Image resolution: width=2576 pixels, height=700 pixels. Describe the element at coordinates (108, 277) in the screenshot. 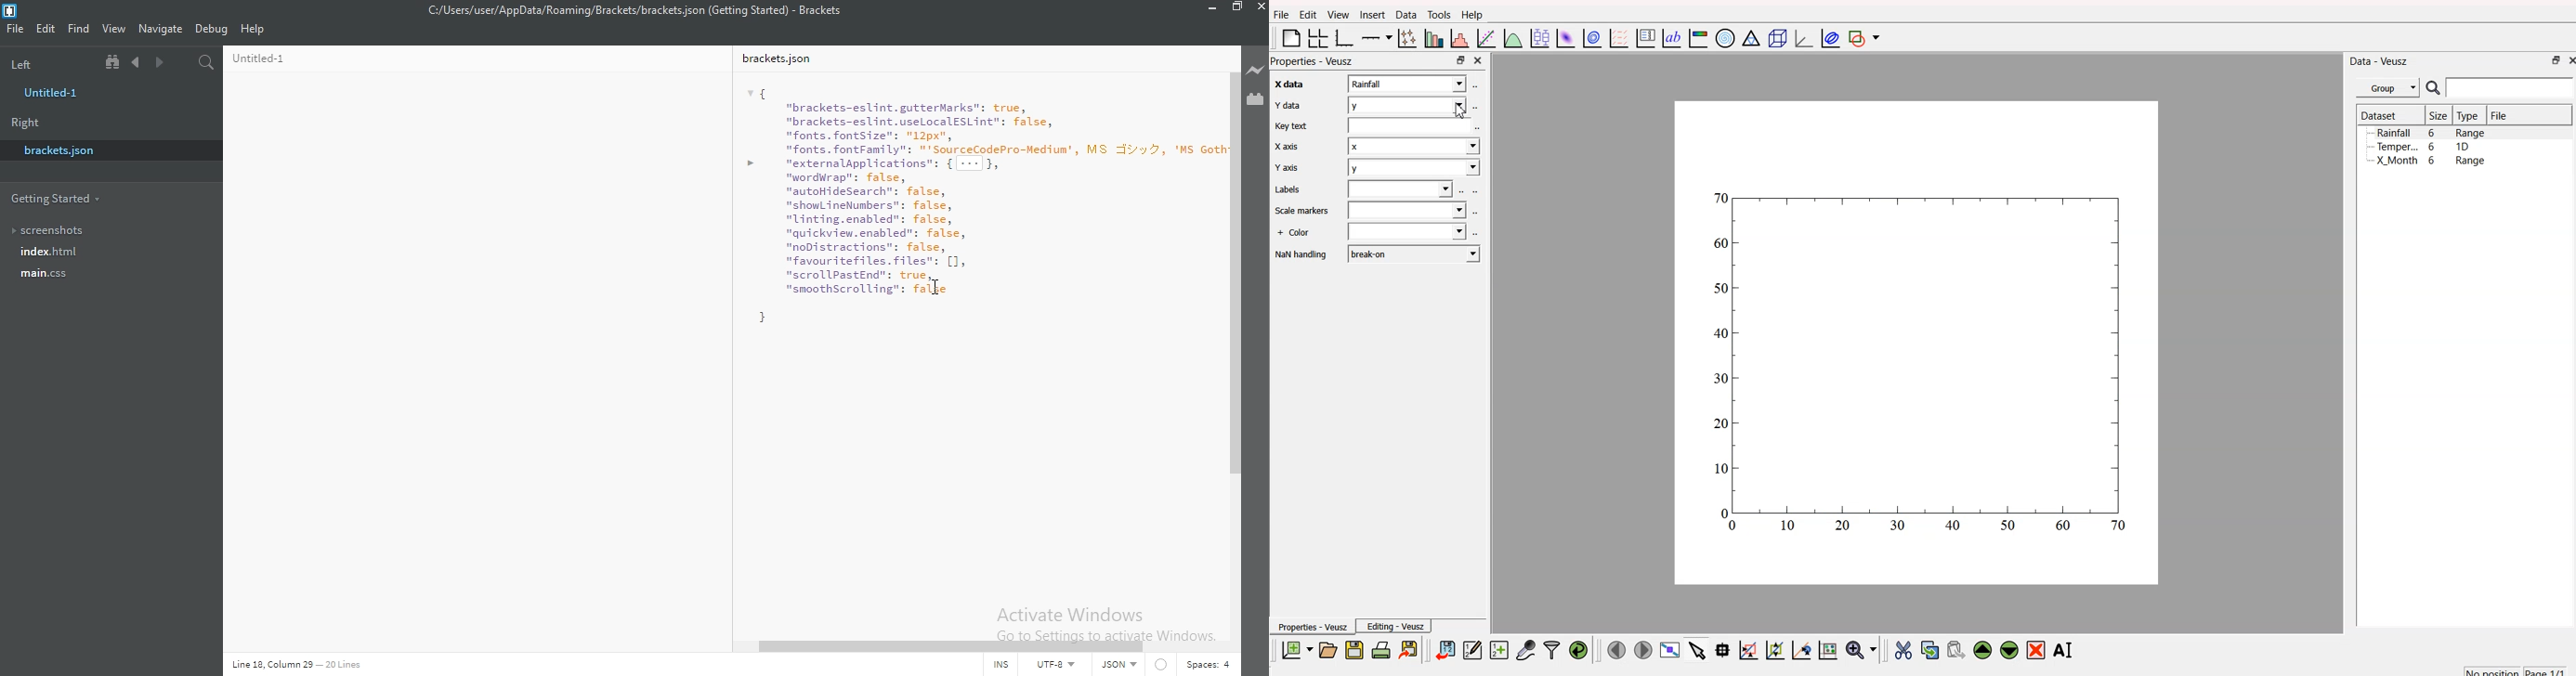

I see `main.css` at that location.